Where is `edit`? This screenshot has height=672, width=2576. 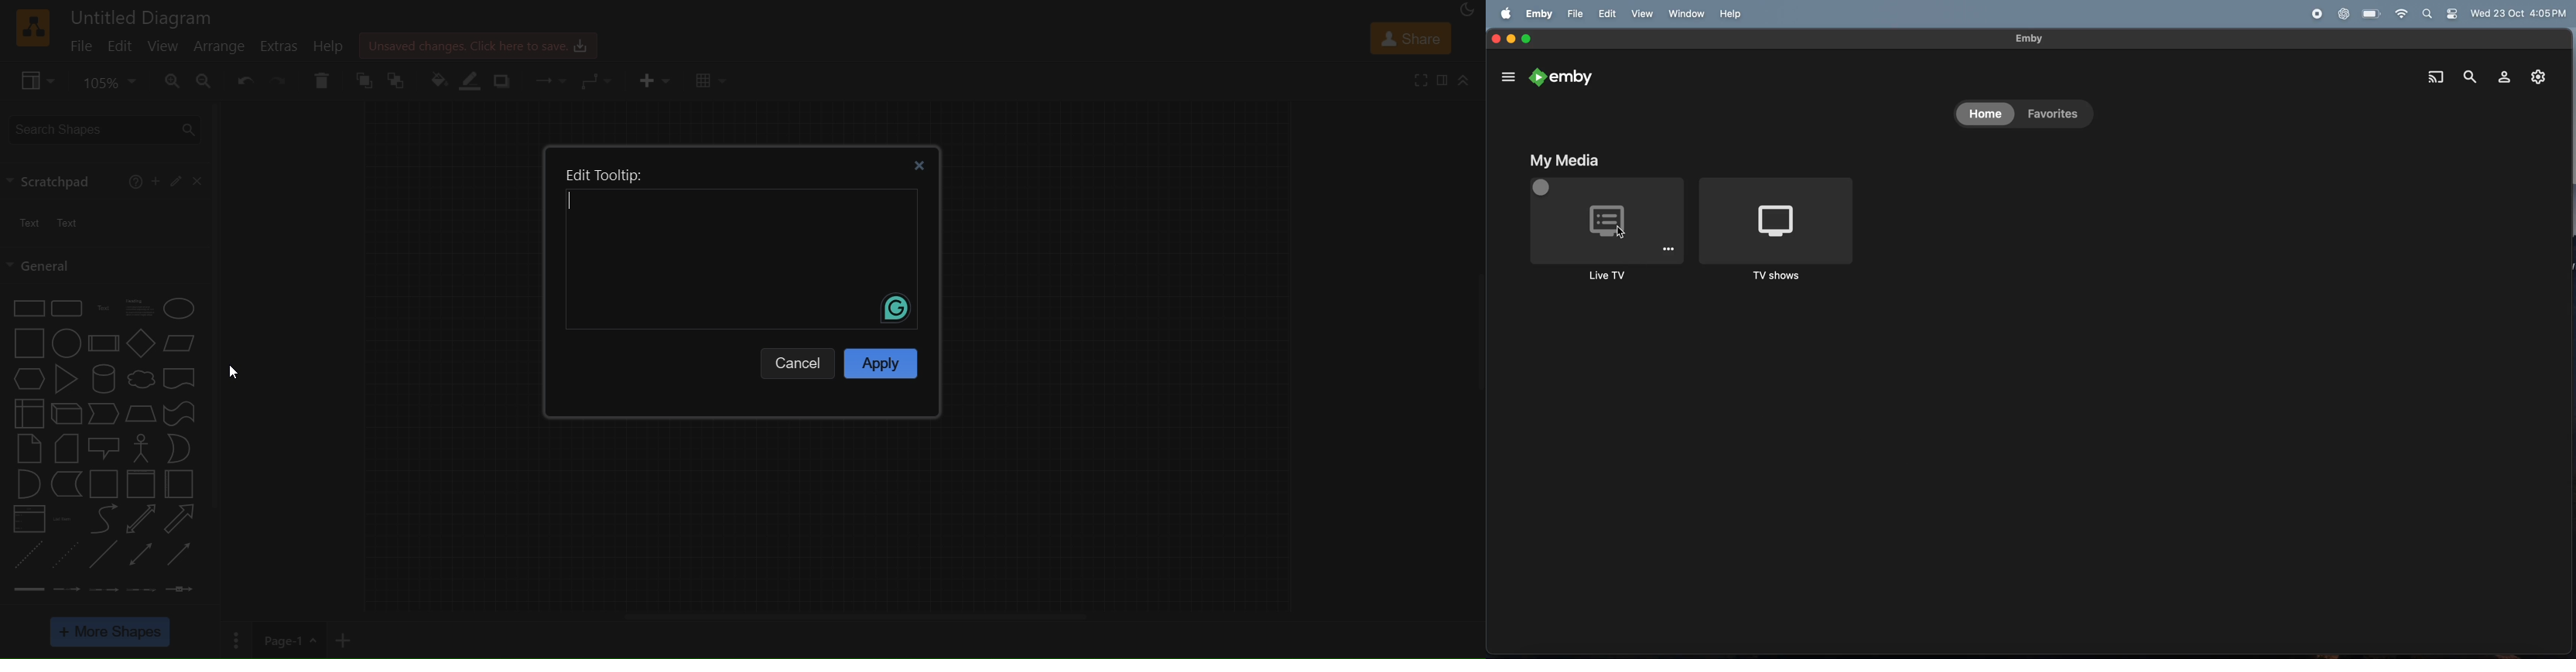 edit is located at coordinates (174, 183).